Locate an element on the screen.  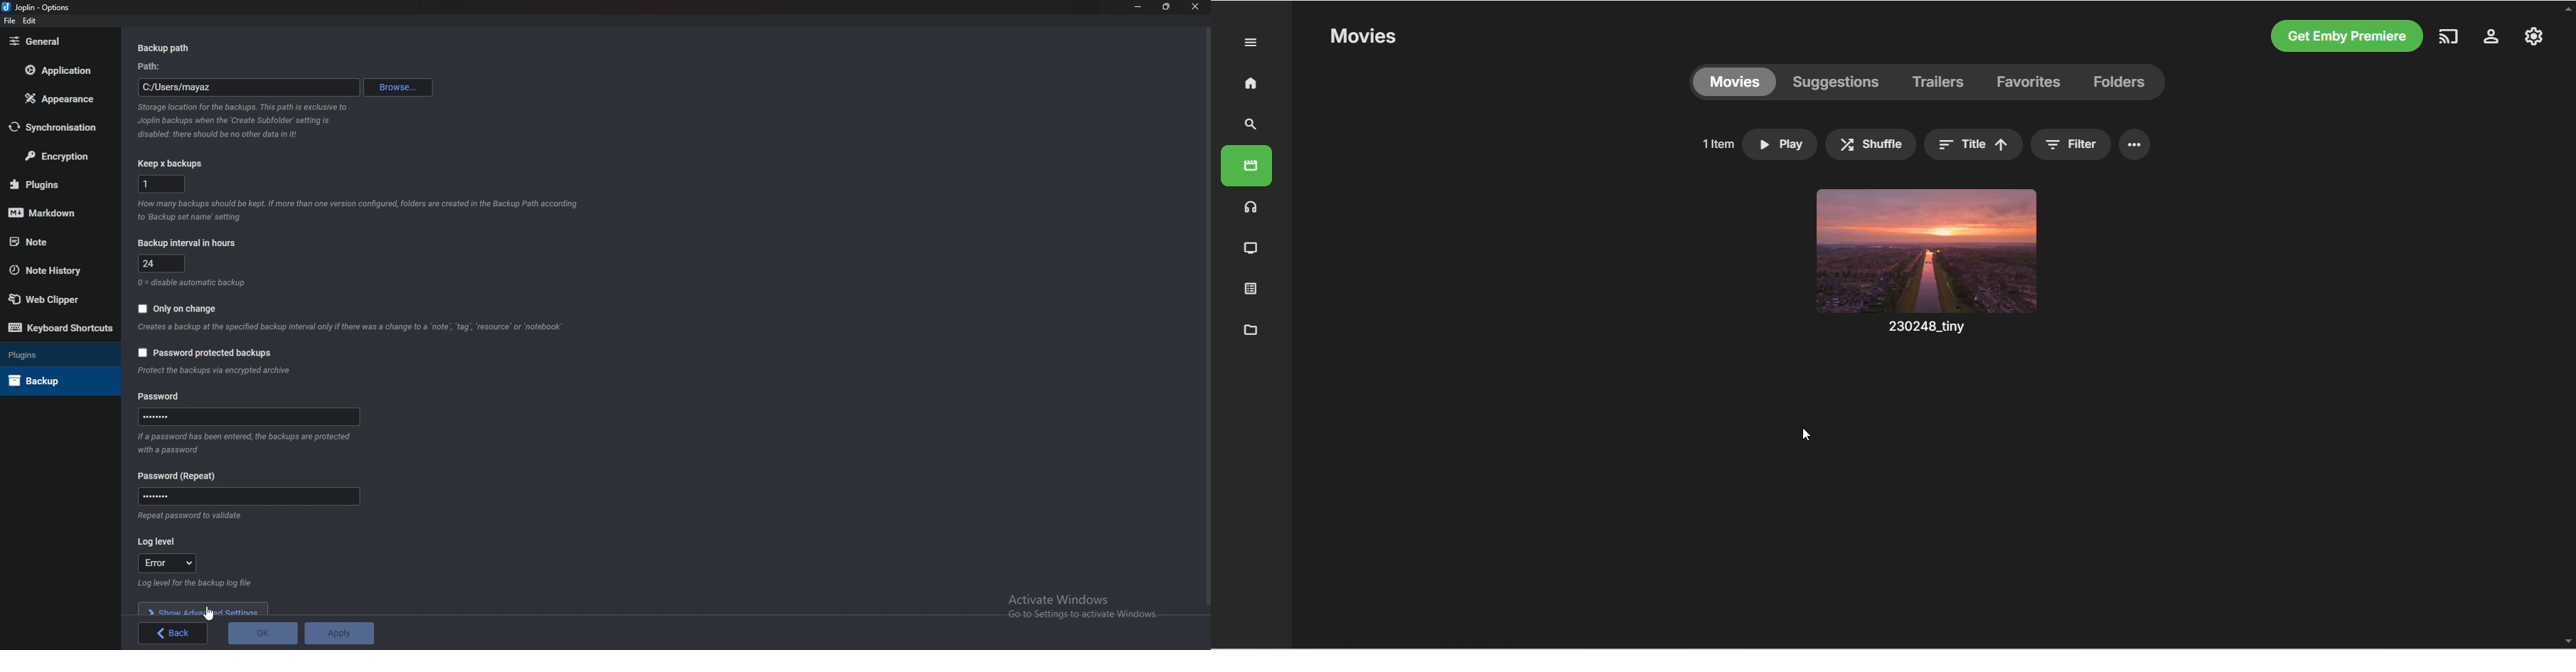
back is located at coordinates (174, 633).